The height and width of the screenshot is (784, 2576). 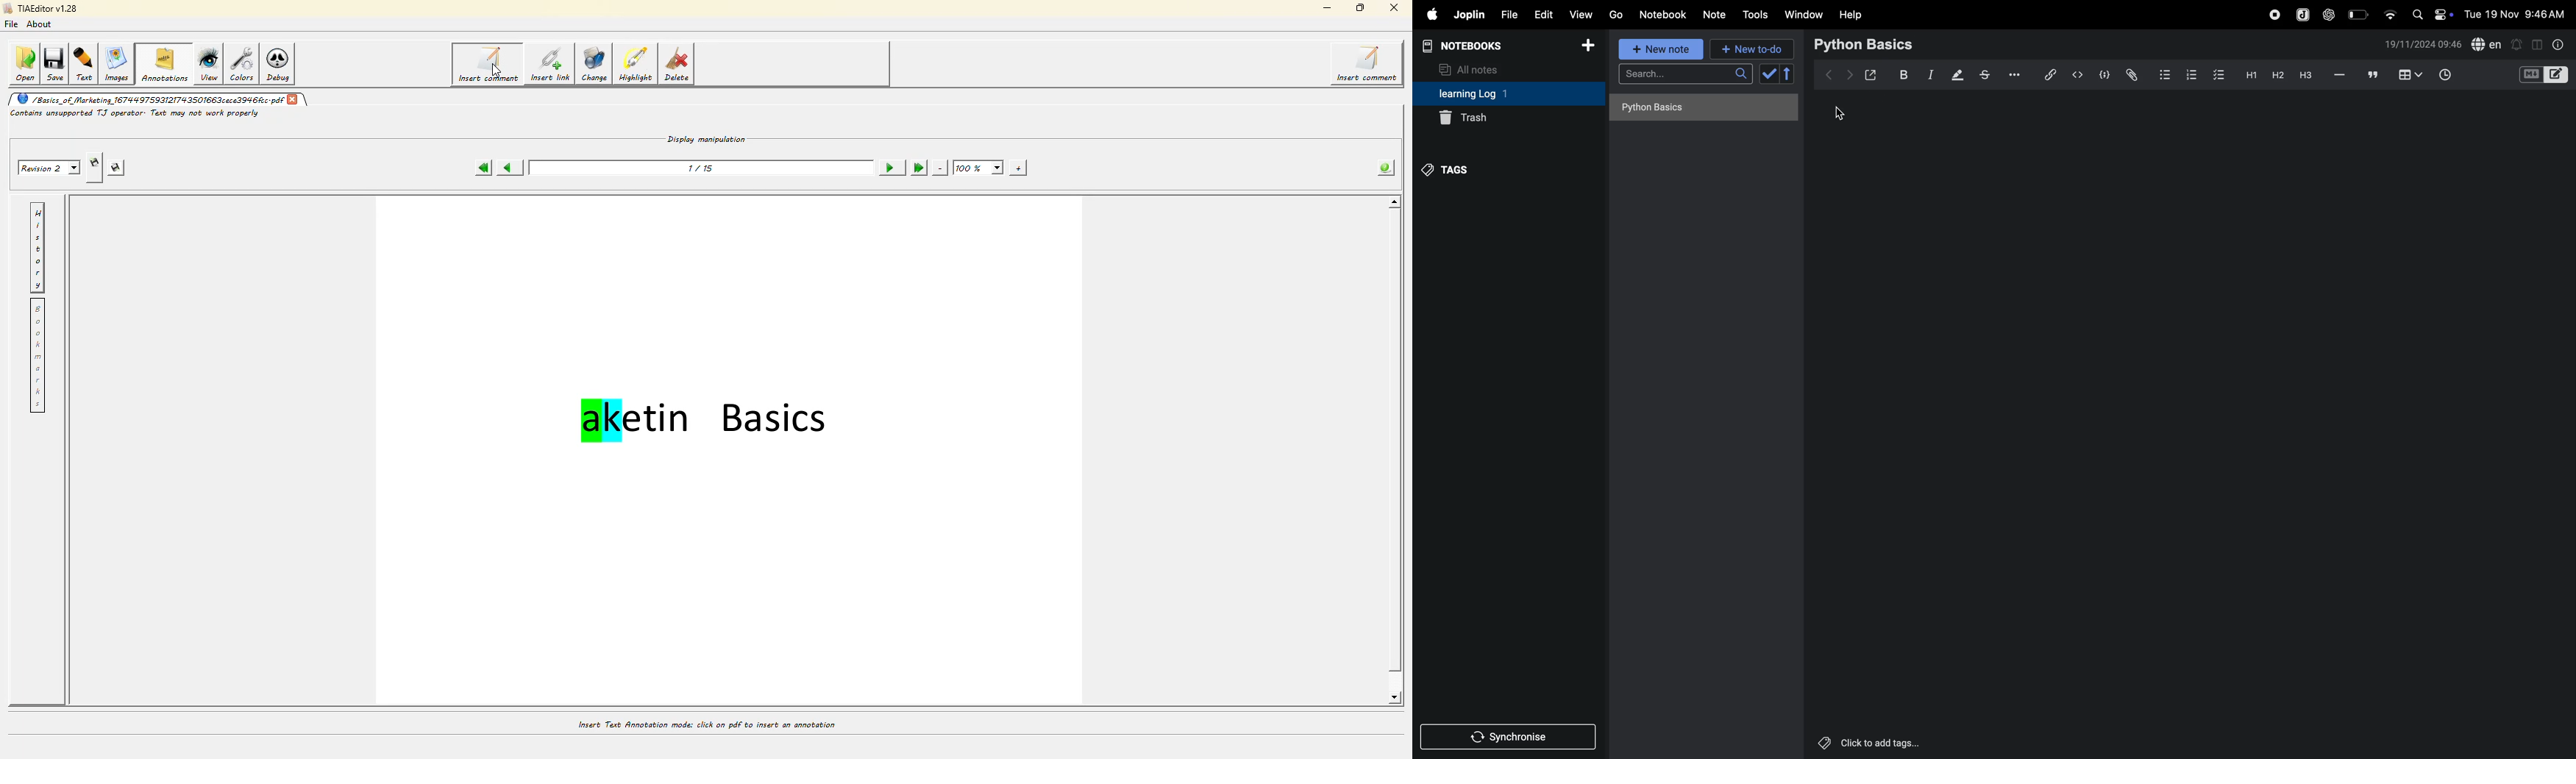 I want to click on file, so click(x=1507, y=15).